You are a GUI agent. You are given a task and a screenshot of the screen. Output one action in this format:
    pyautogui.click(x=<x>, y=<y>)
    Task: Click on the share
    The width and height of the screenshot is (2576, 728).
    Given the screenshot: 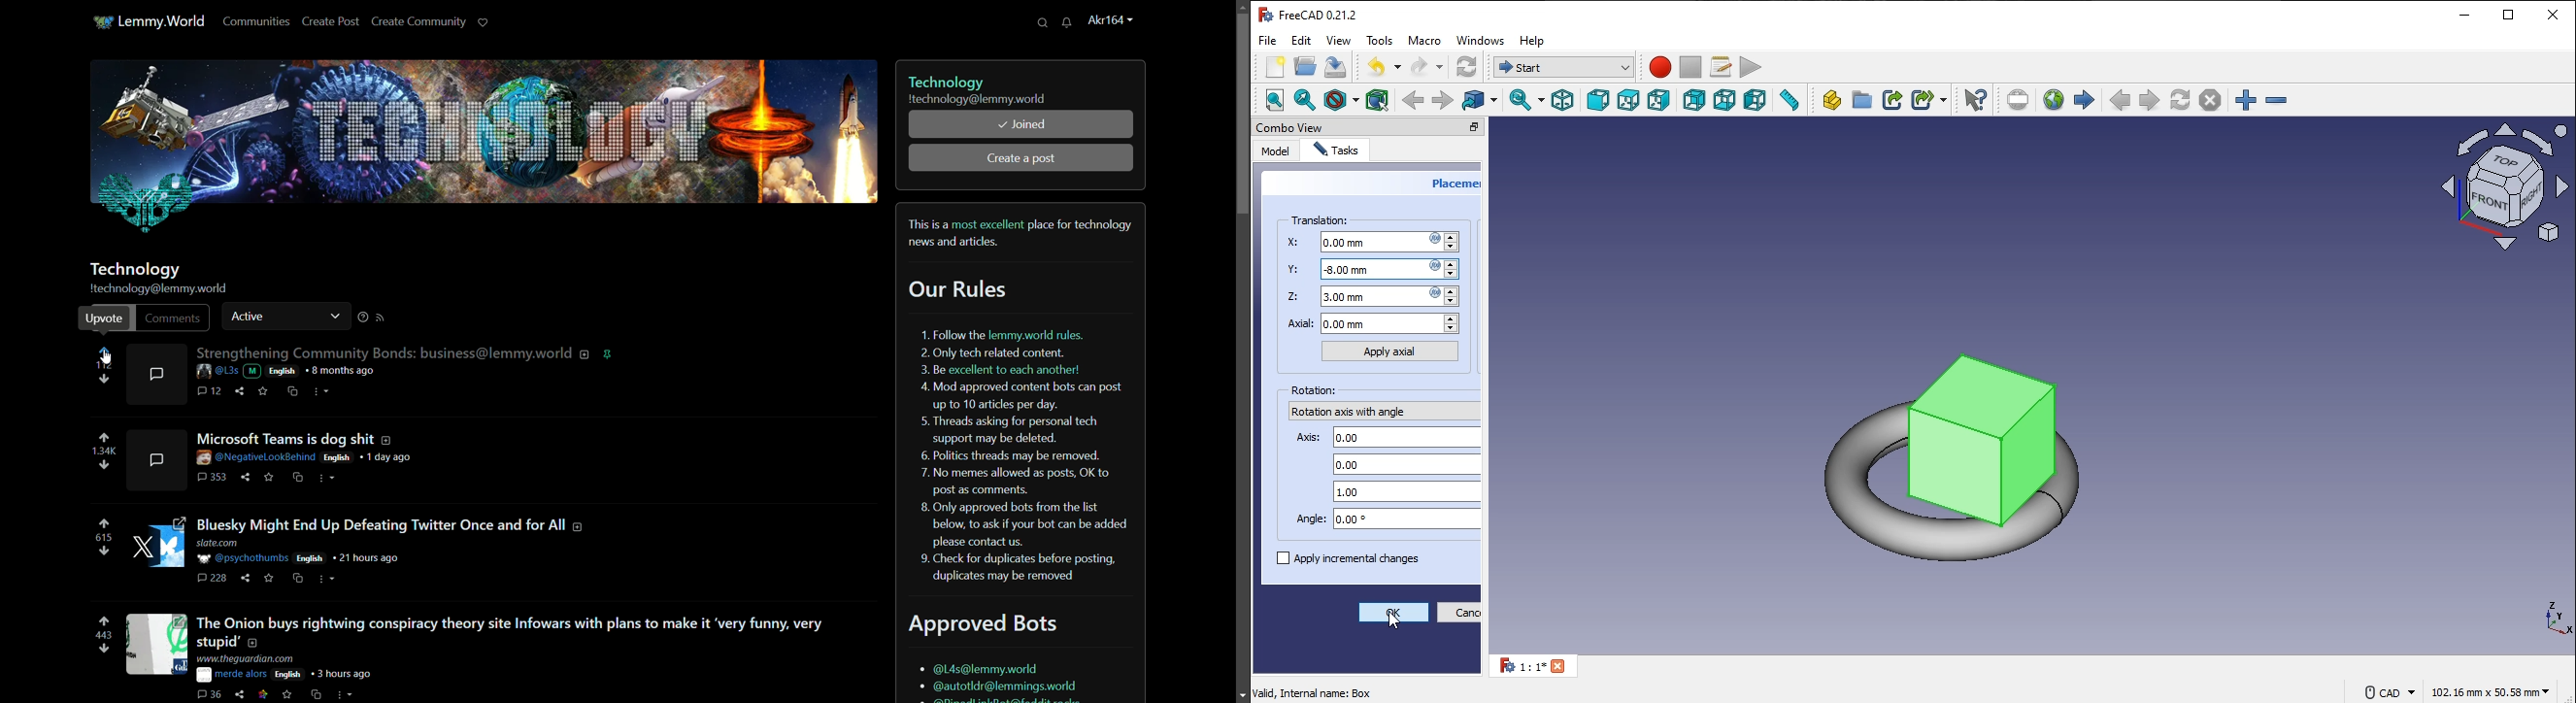 What is the action you would take?
    pyautogui.click(x=244, y=692)
    